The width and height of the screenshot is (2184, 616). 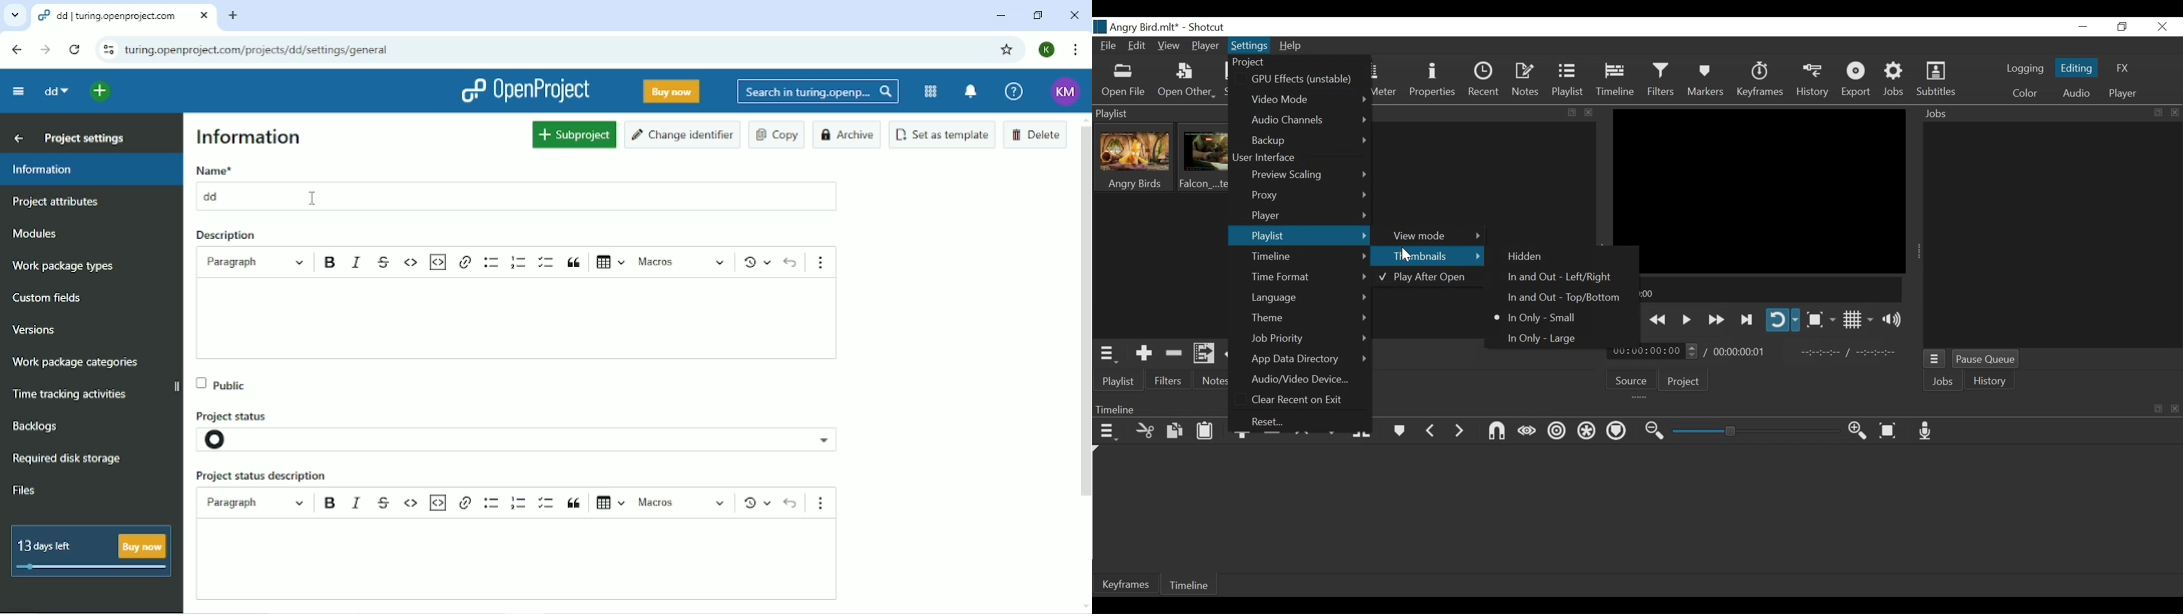 I want to click on Theme, so click(x=1308, y=318).